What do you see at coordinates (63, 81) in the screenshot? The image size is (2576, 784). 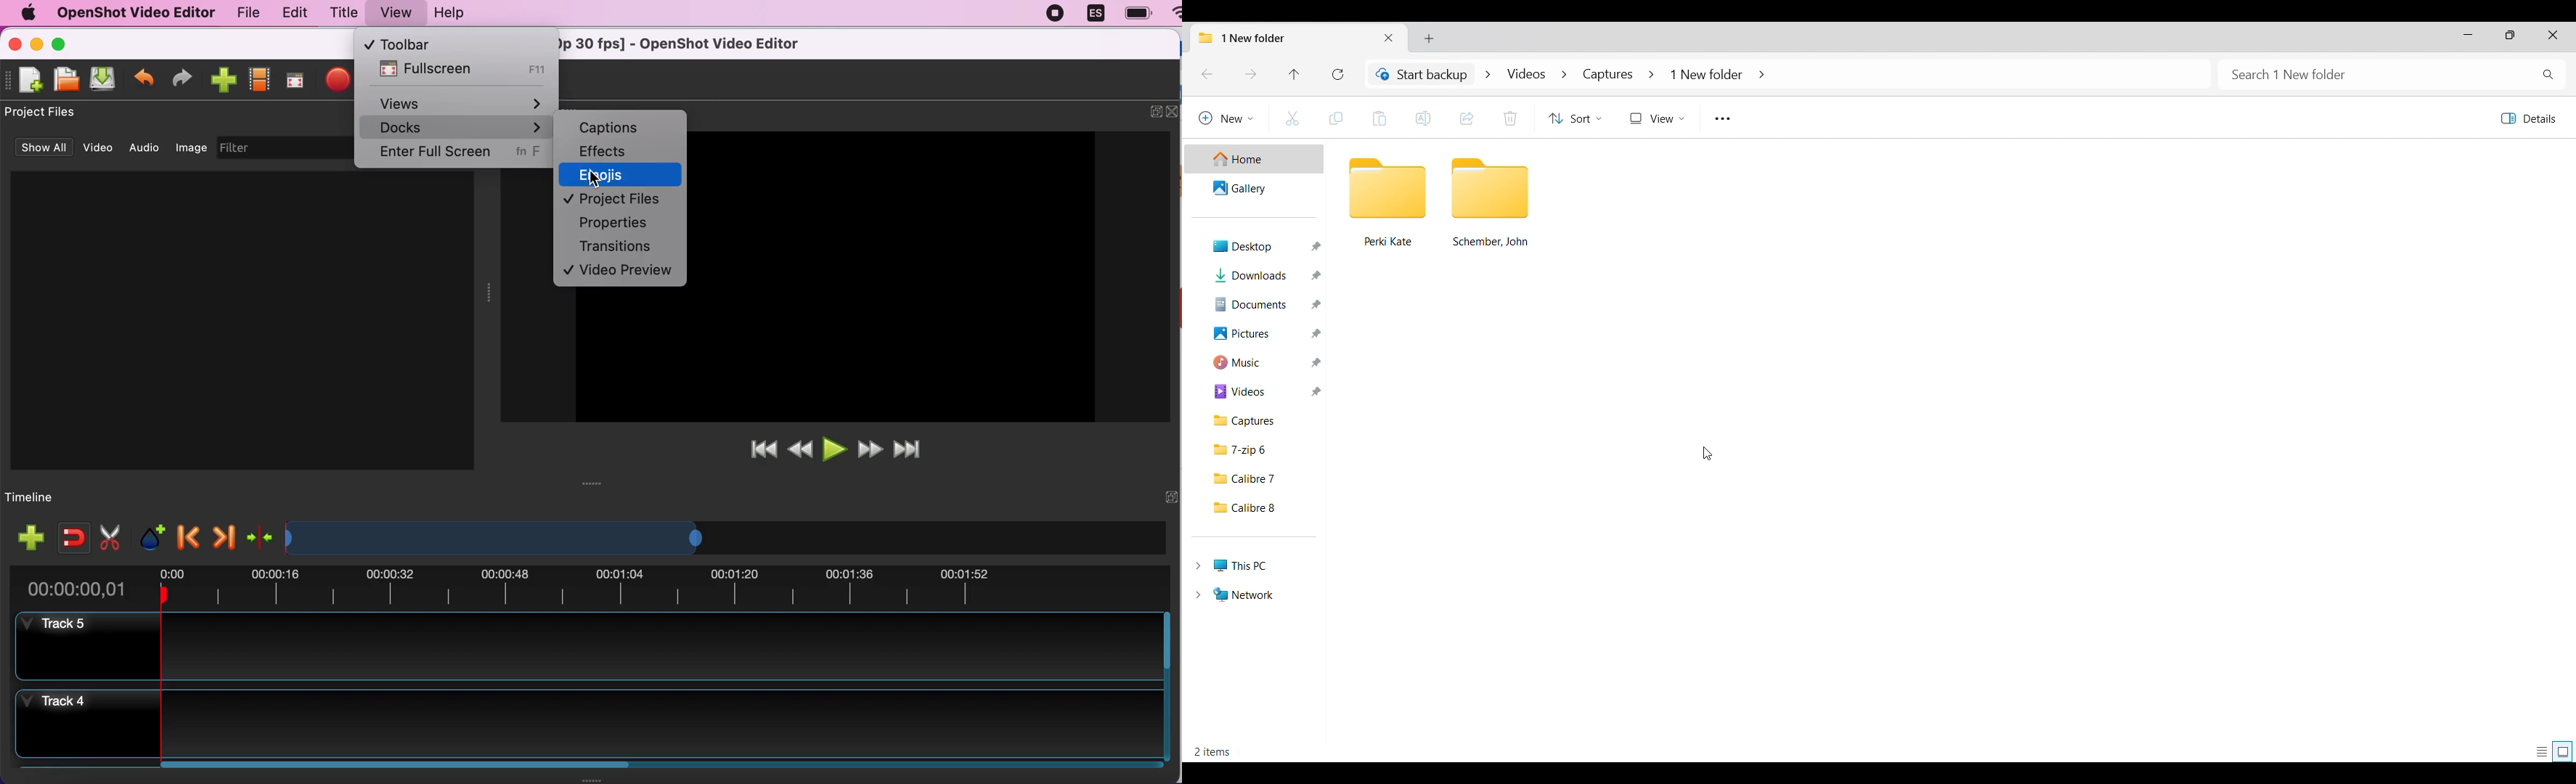 I see `open file` at bounding box center [63, 81].